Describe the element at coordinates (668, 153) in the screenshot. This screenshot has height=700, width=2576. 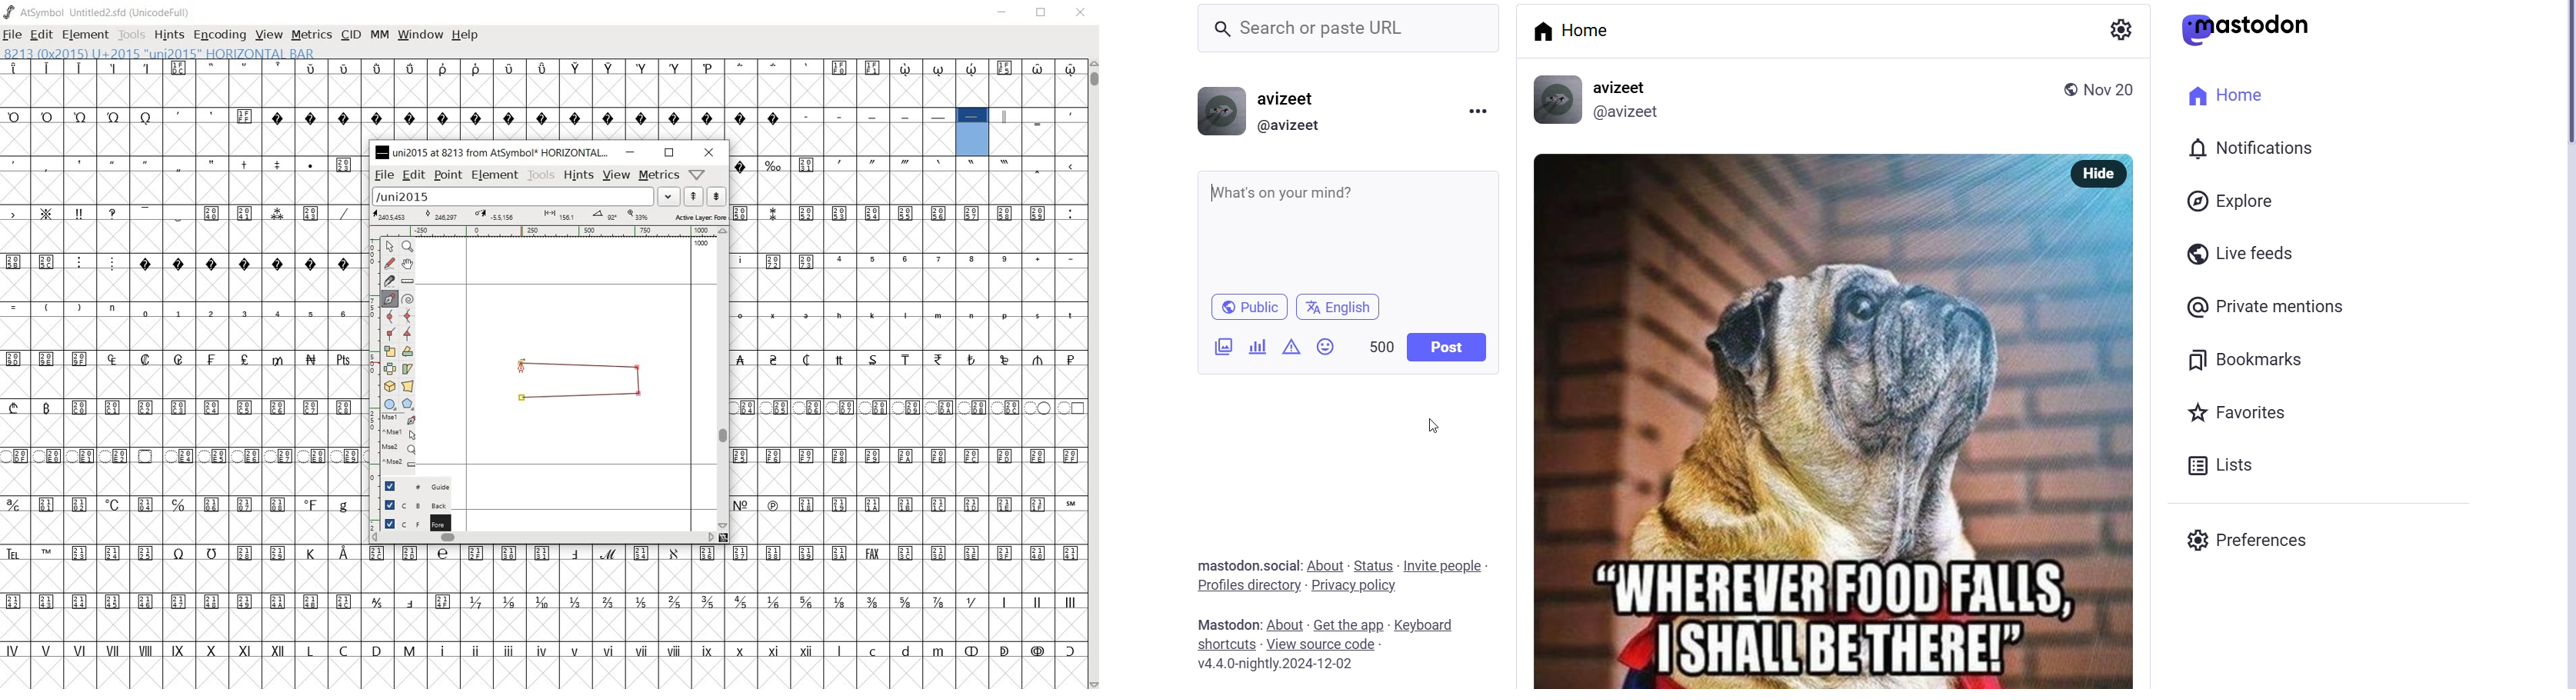
I see `restore down` at that location.